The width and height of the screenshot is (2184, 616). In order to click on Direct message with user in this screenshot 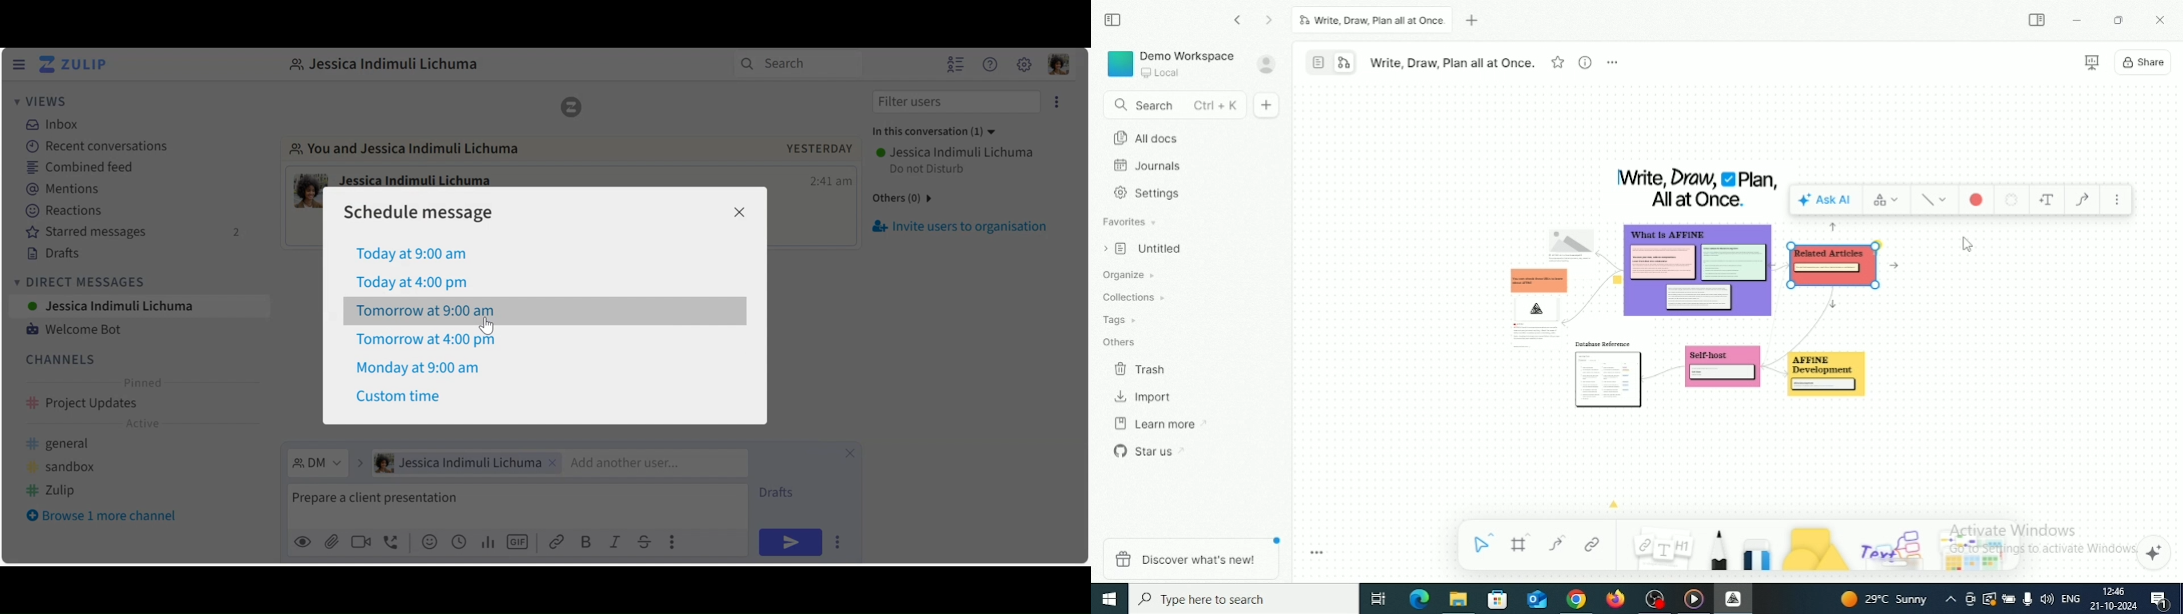, I will do `click(391, 64)`.